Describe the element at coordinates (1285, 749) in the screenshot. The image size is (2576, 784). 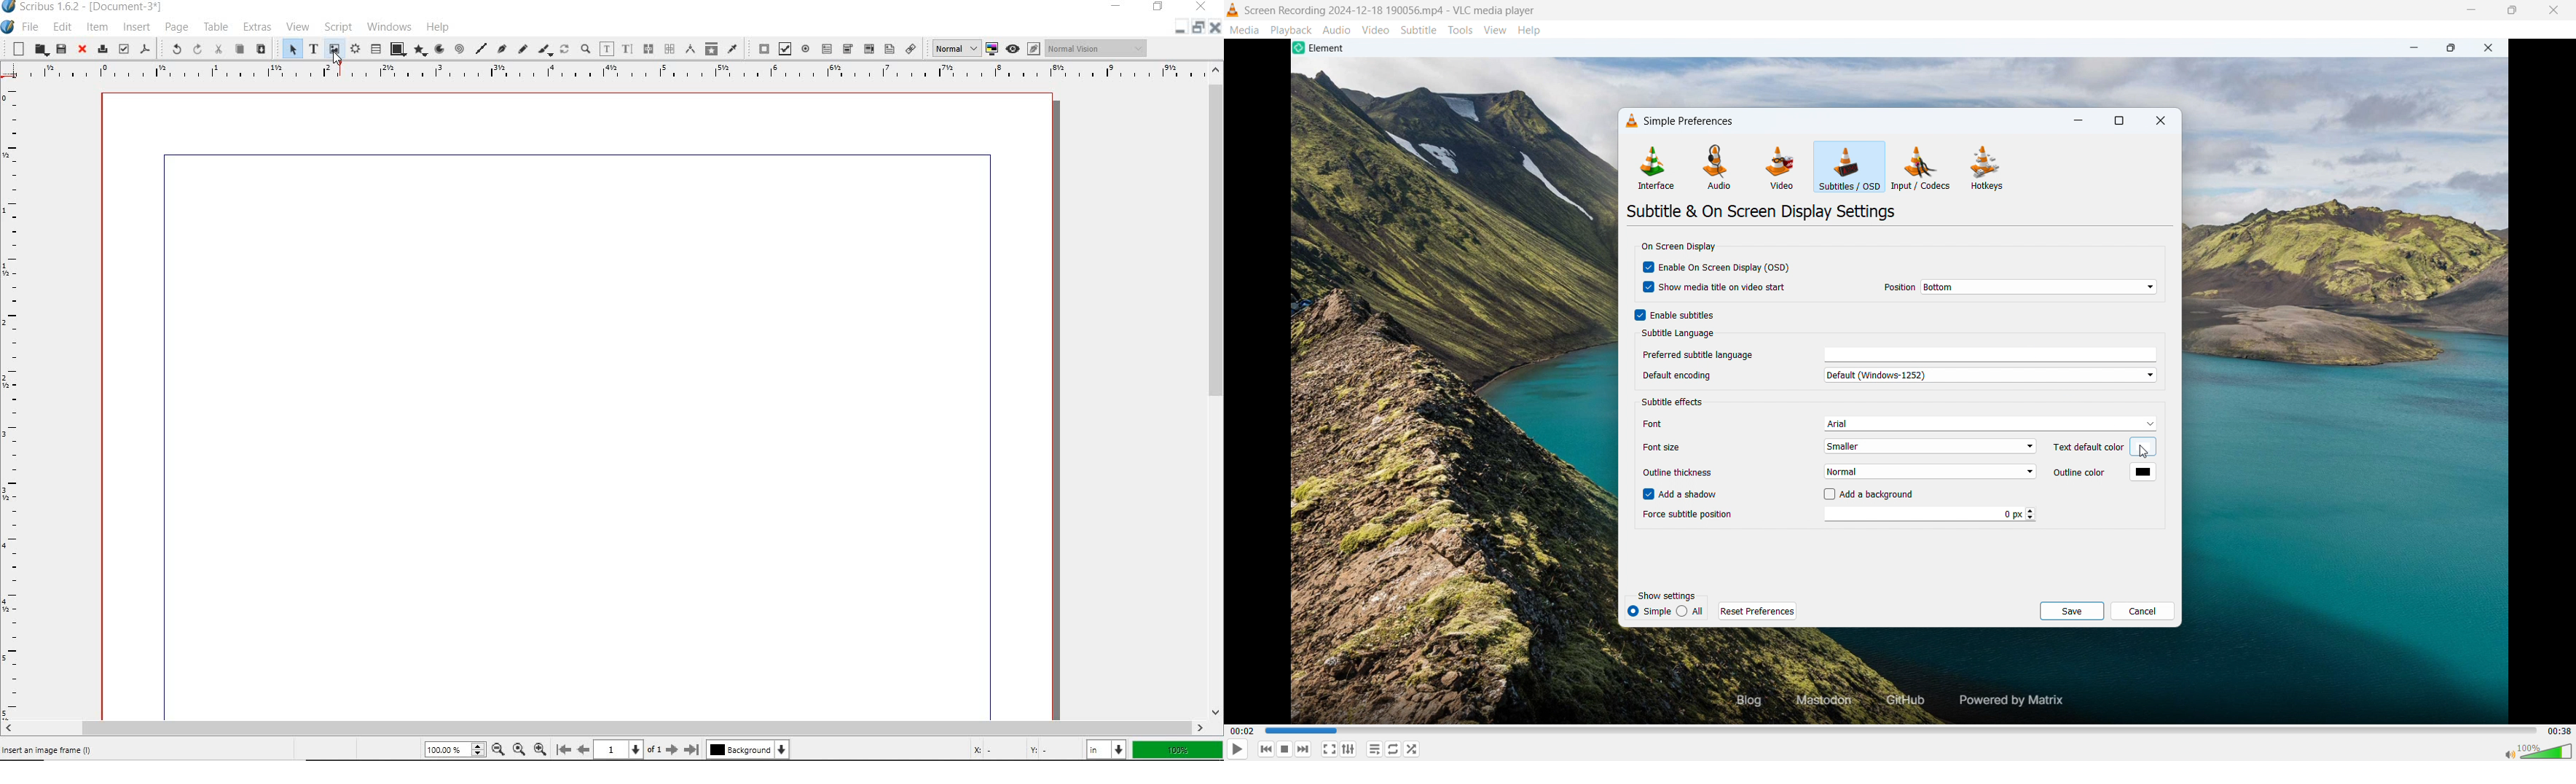
I see `Forward or next media ` at that location.